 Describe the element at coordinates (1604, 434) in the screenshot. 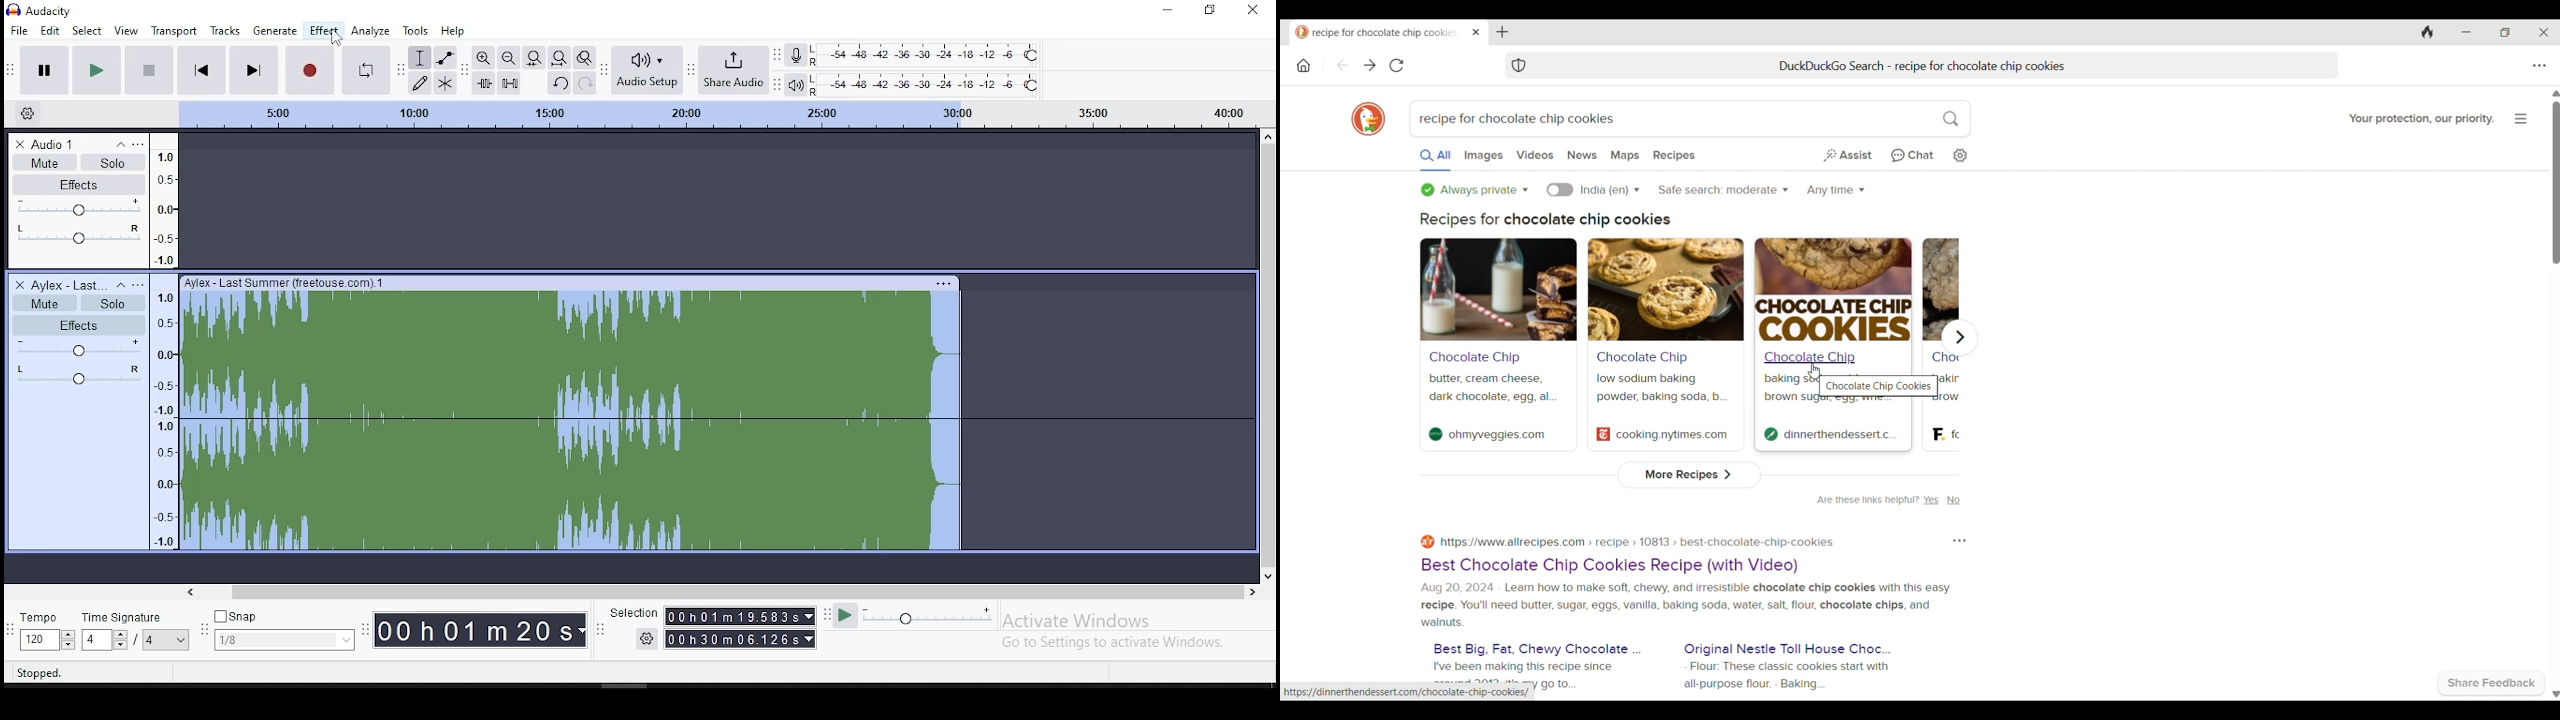

I see `Site logo` at that location.